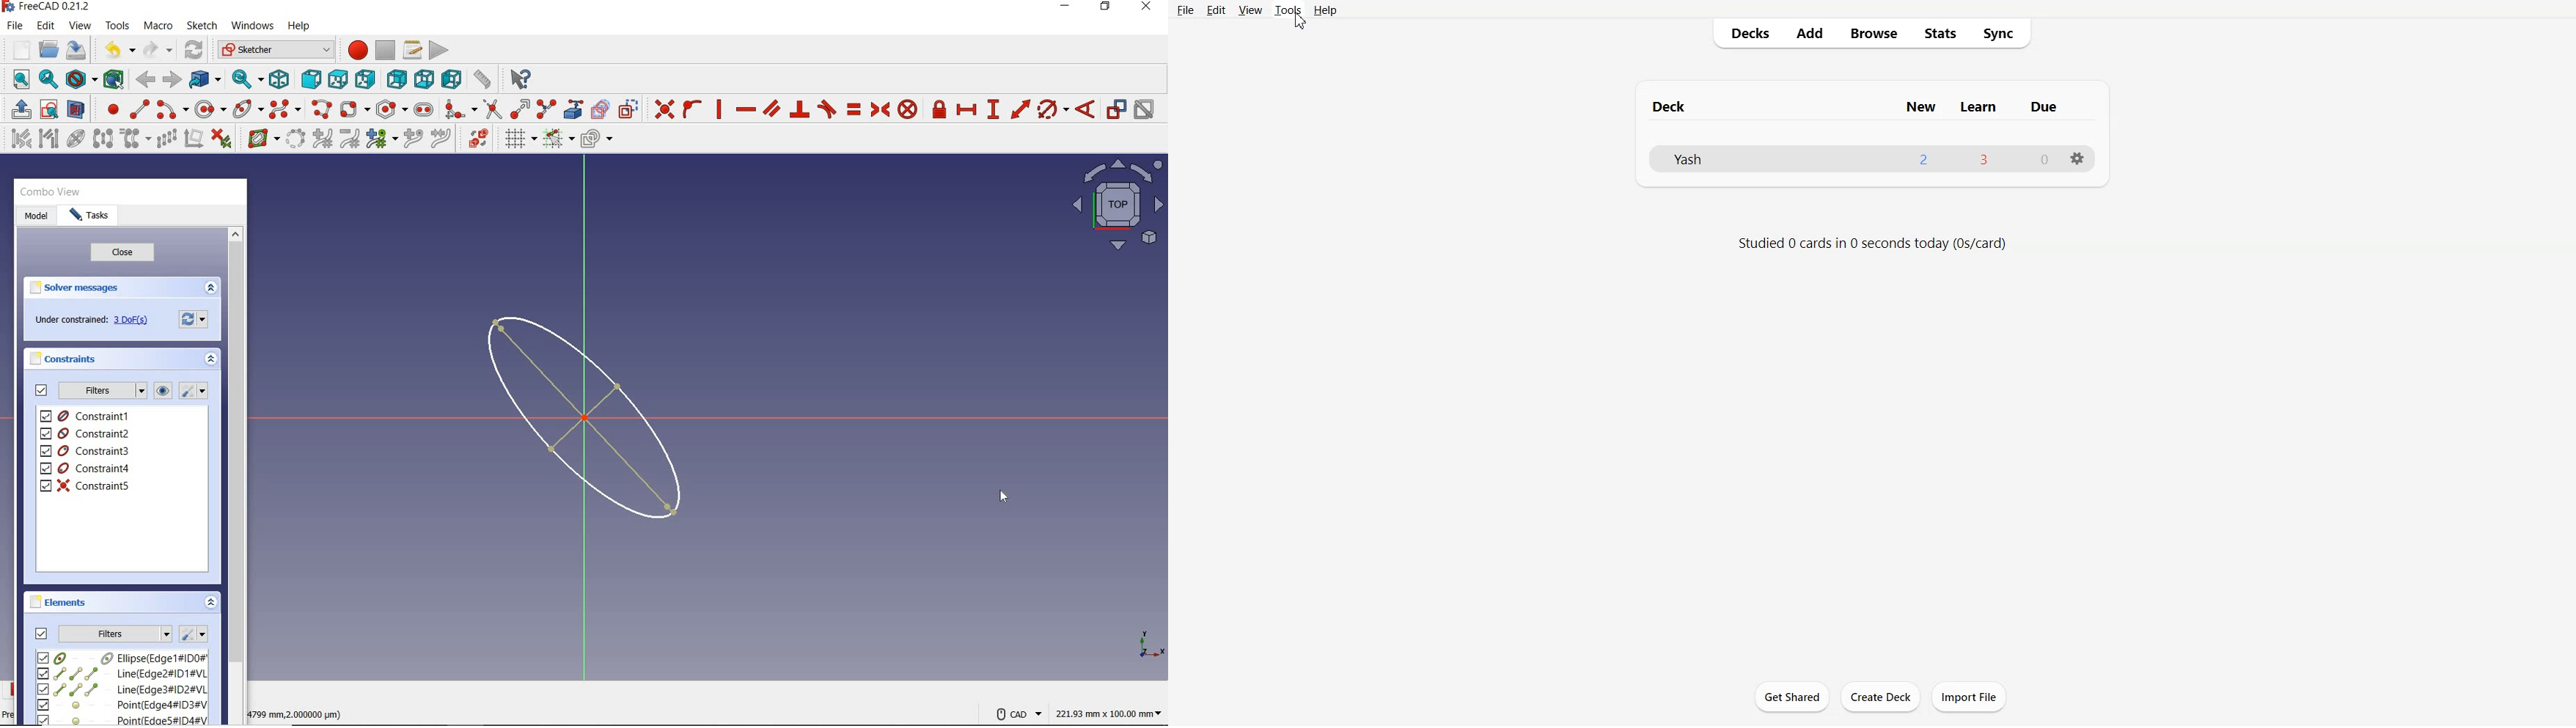 Image resolution: width=2576 pixels, height=728 pixels. I want to click on constrain vertical distance, so click(992, 109).